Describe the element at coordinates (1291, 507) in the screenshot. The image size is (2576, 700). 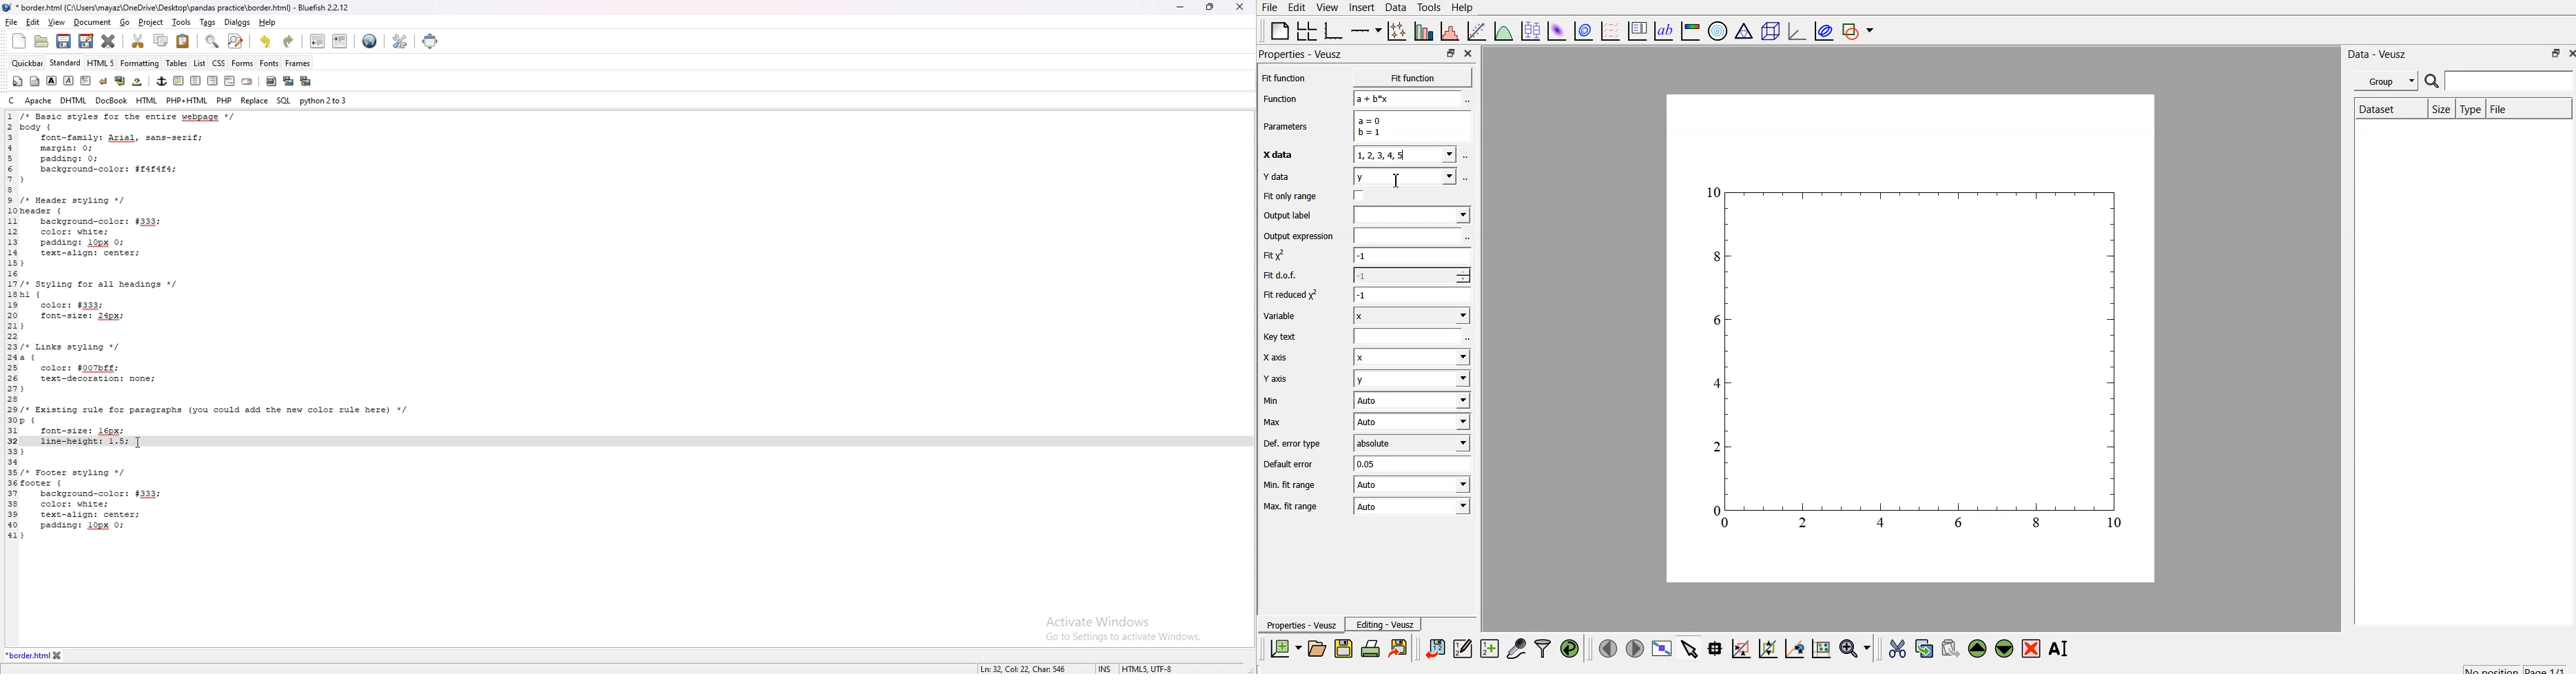
I see `Max. fit range` at that location.